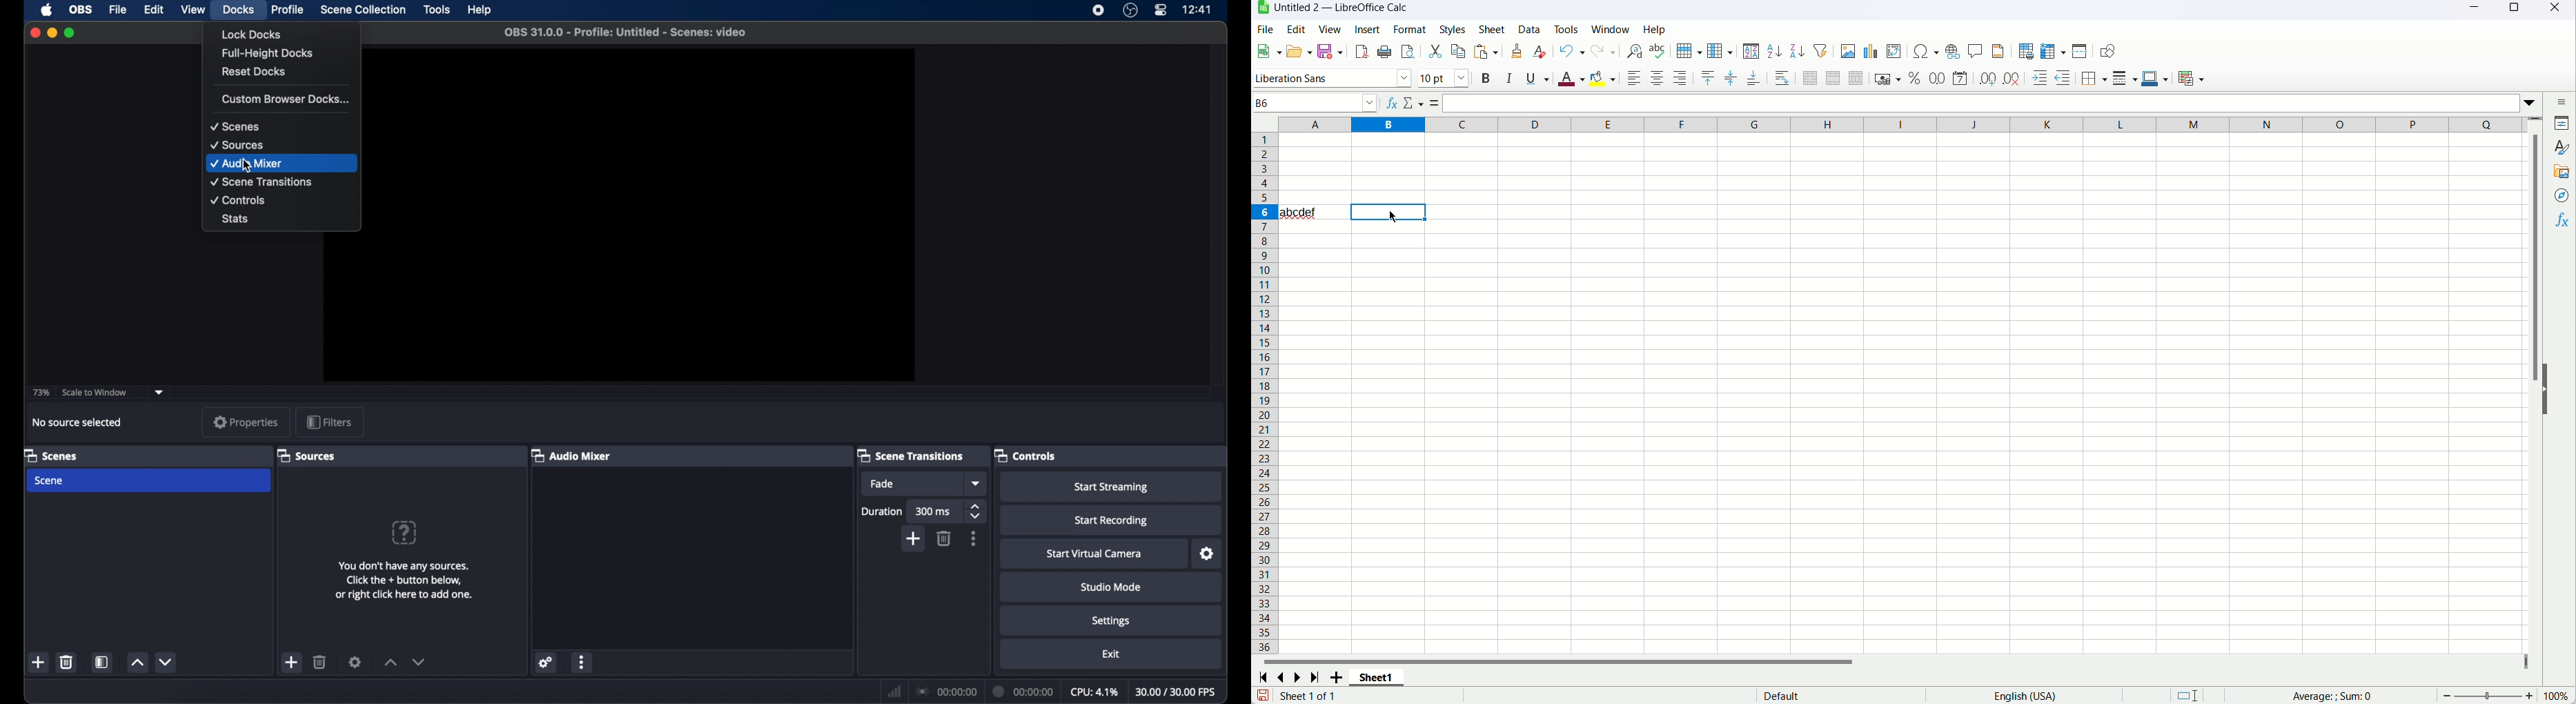 This screenshot has width=2576, height=728. Describe the element at coordinates (1445, 77) in the screenshot. I see `font size` at that location.